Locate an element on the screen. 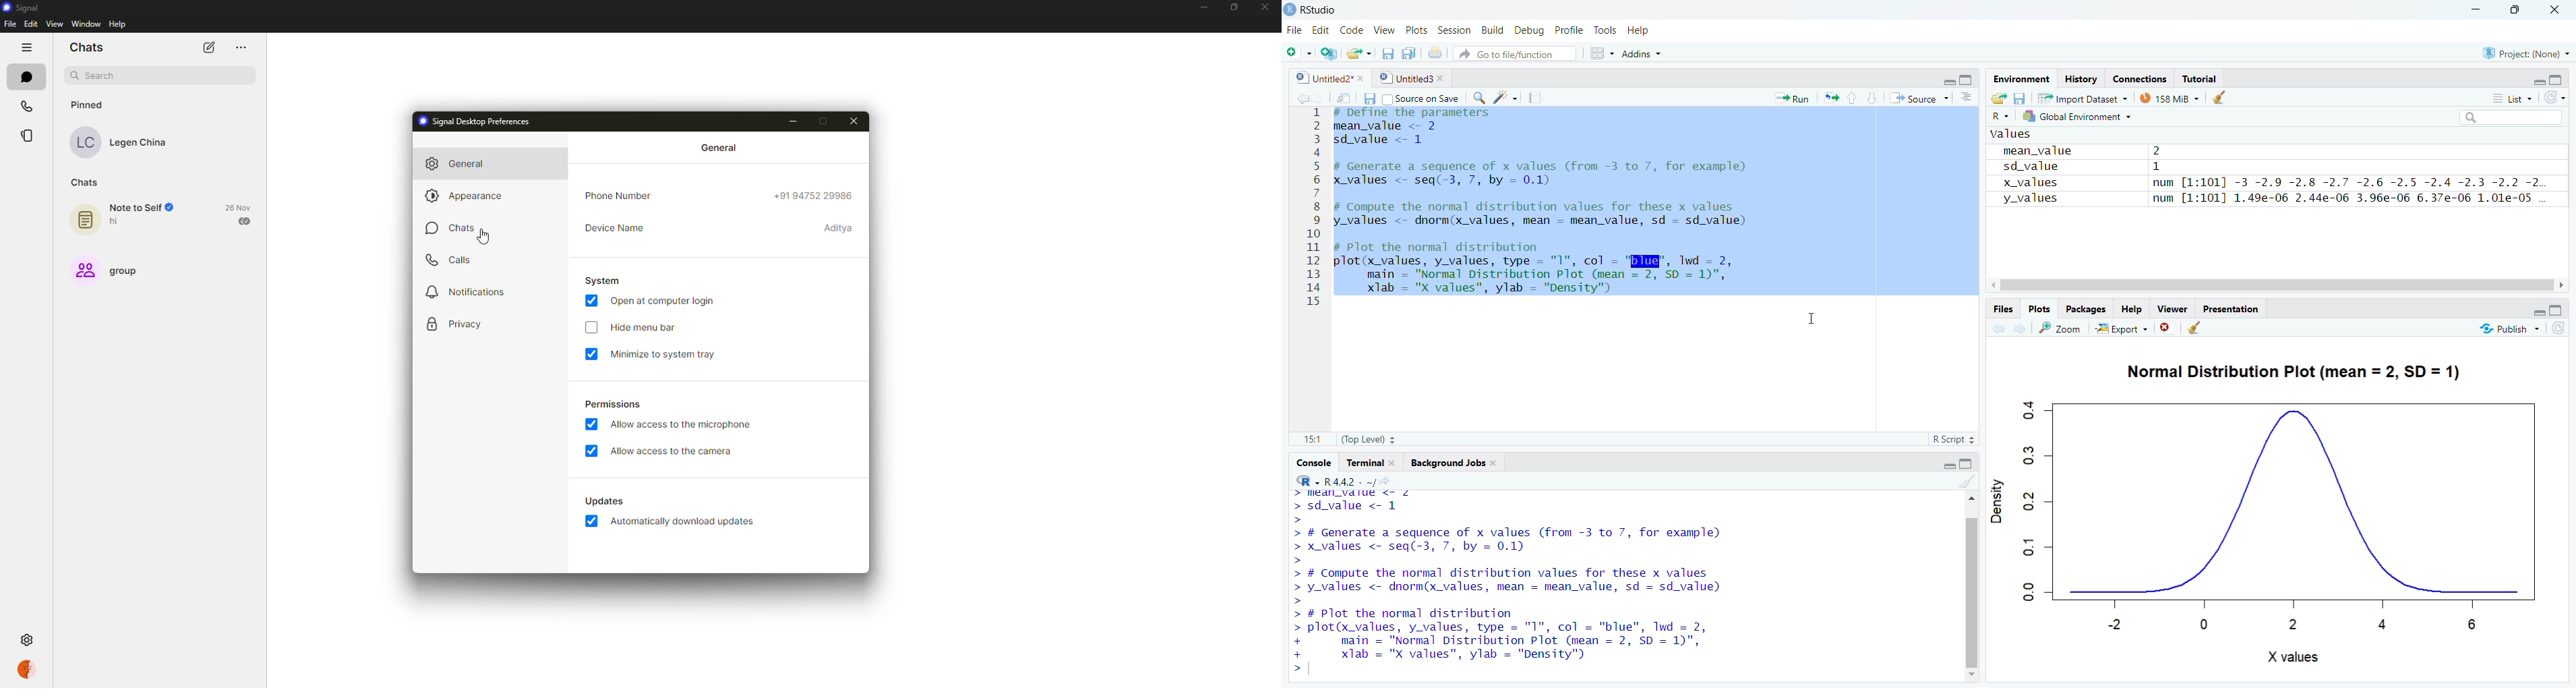   is located at coordinates (1600, 51).